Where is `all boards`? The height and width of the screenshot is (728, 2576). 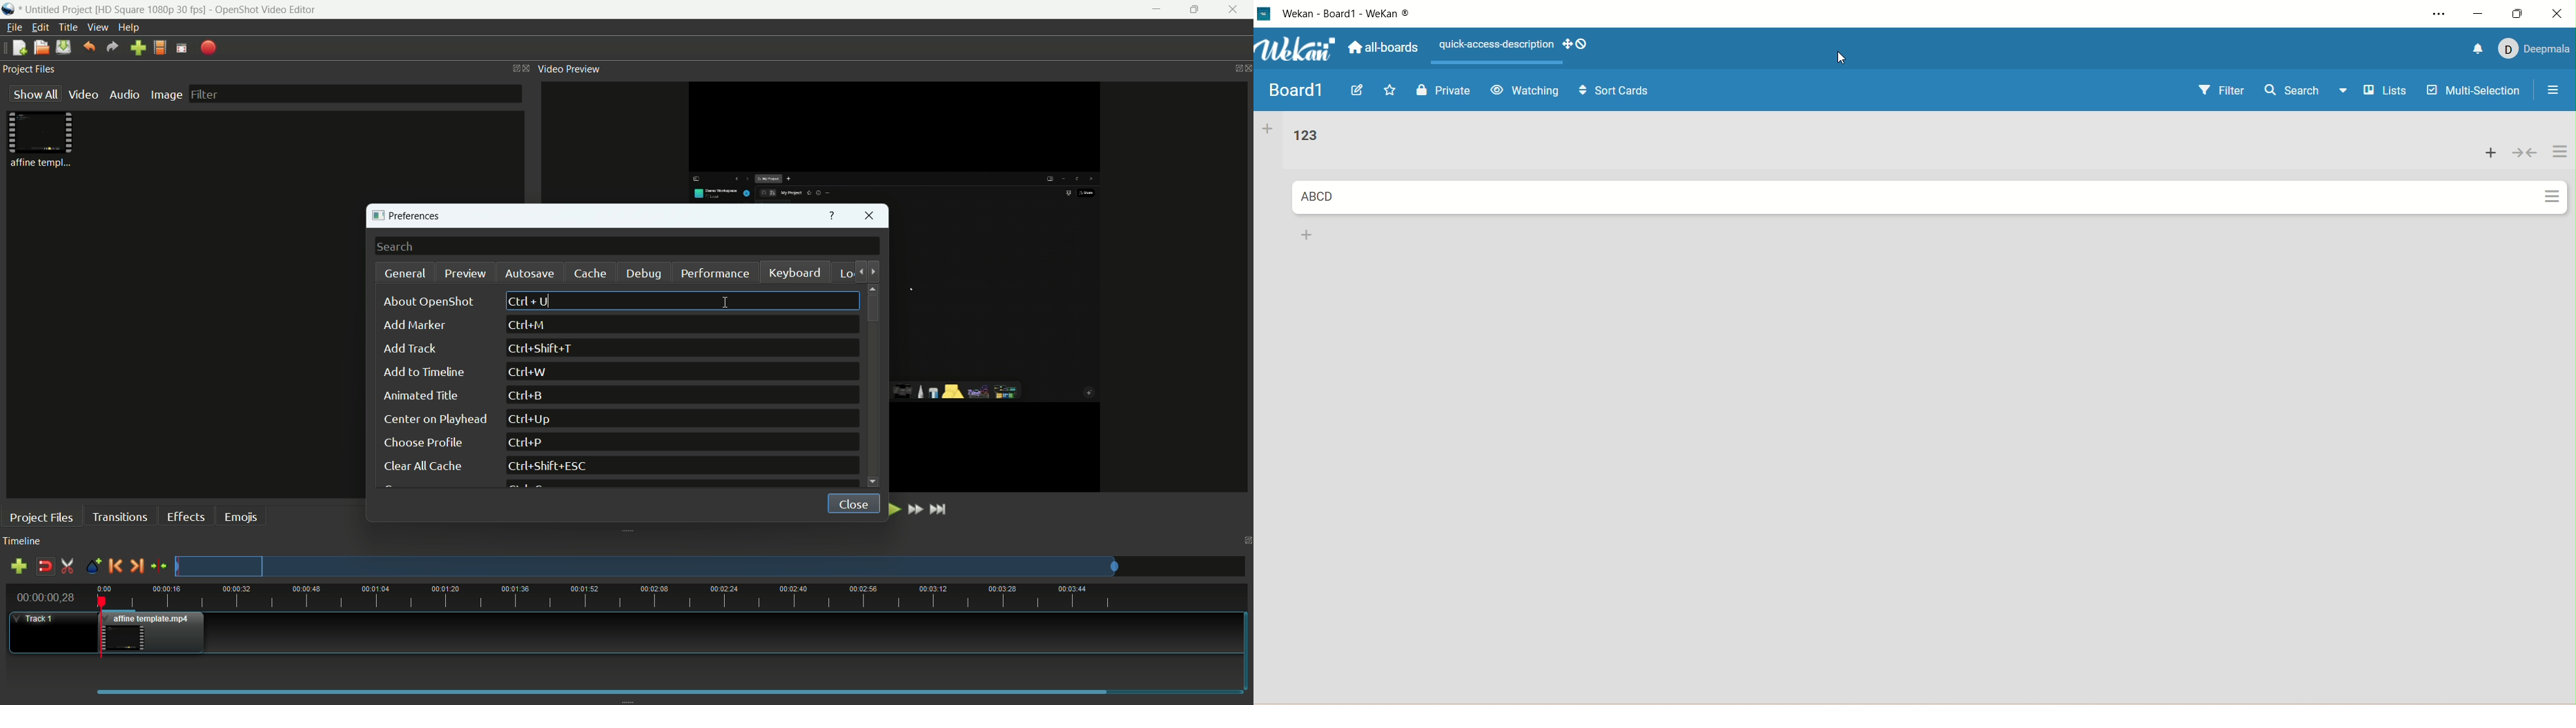 all boards is located at coordinates (1382, 48).